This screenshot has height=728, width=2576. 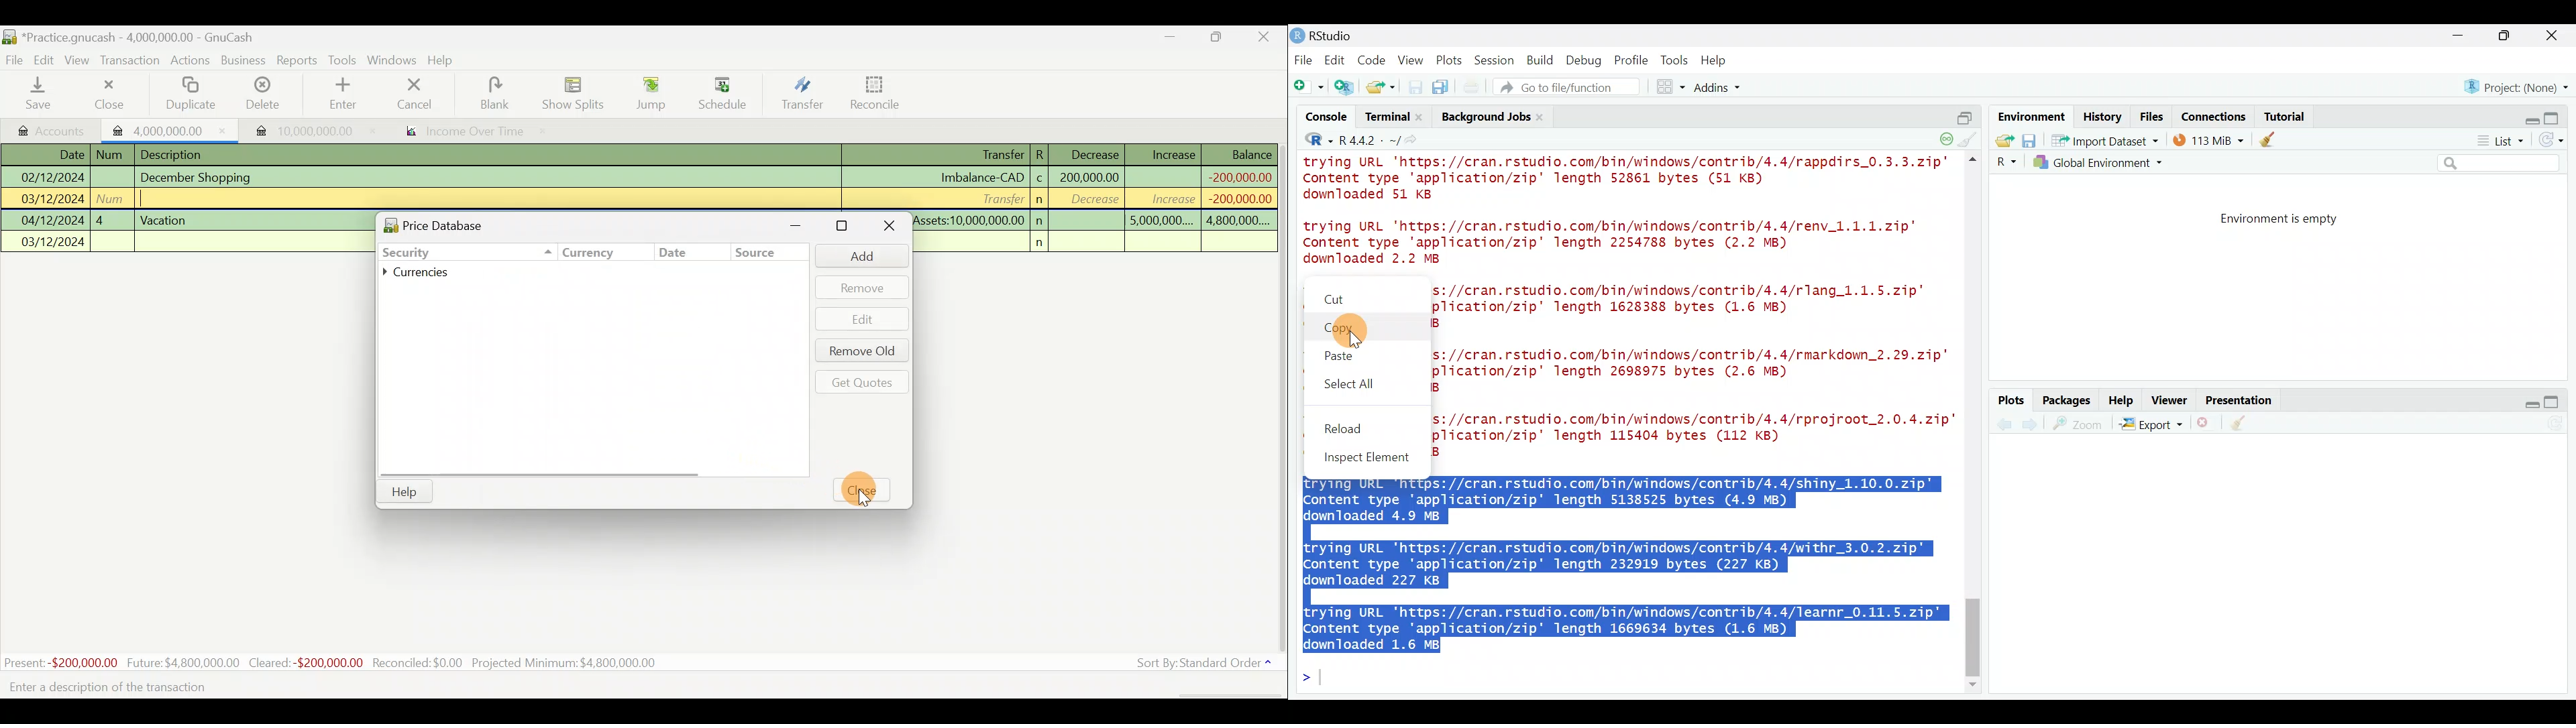 What do you see at coordinates (53, 221) in the screenshot?
I see `04/12/2024` at bounding box center [53, 221].